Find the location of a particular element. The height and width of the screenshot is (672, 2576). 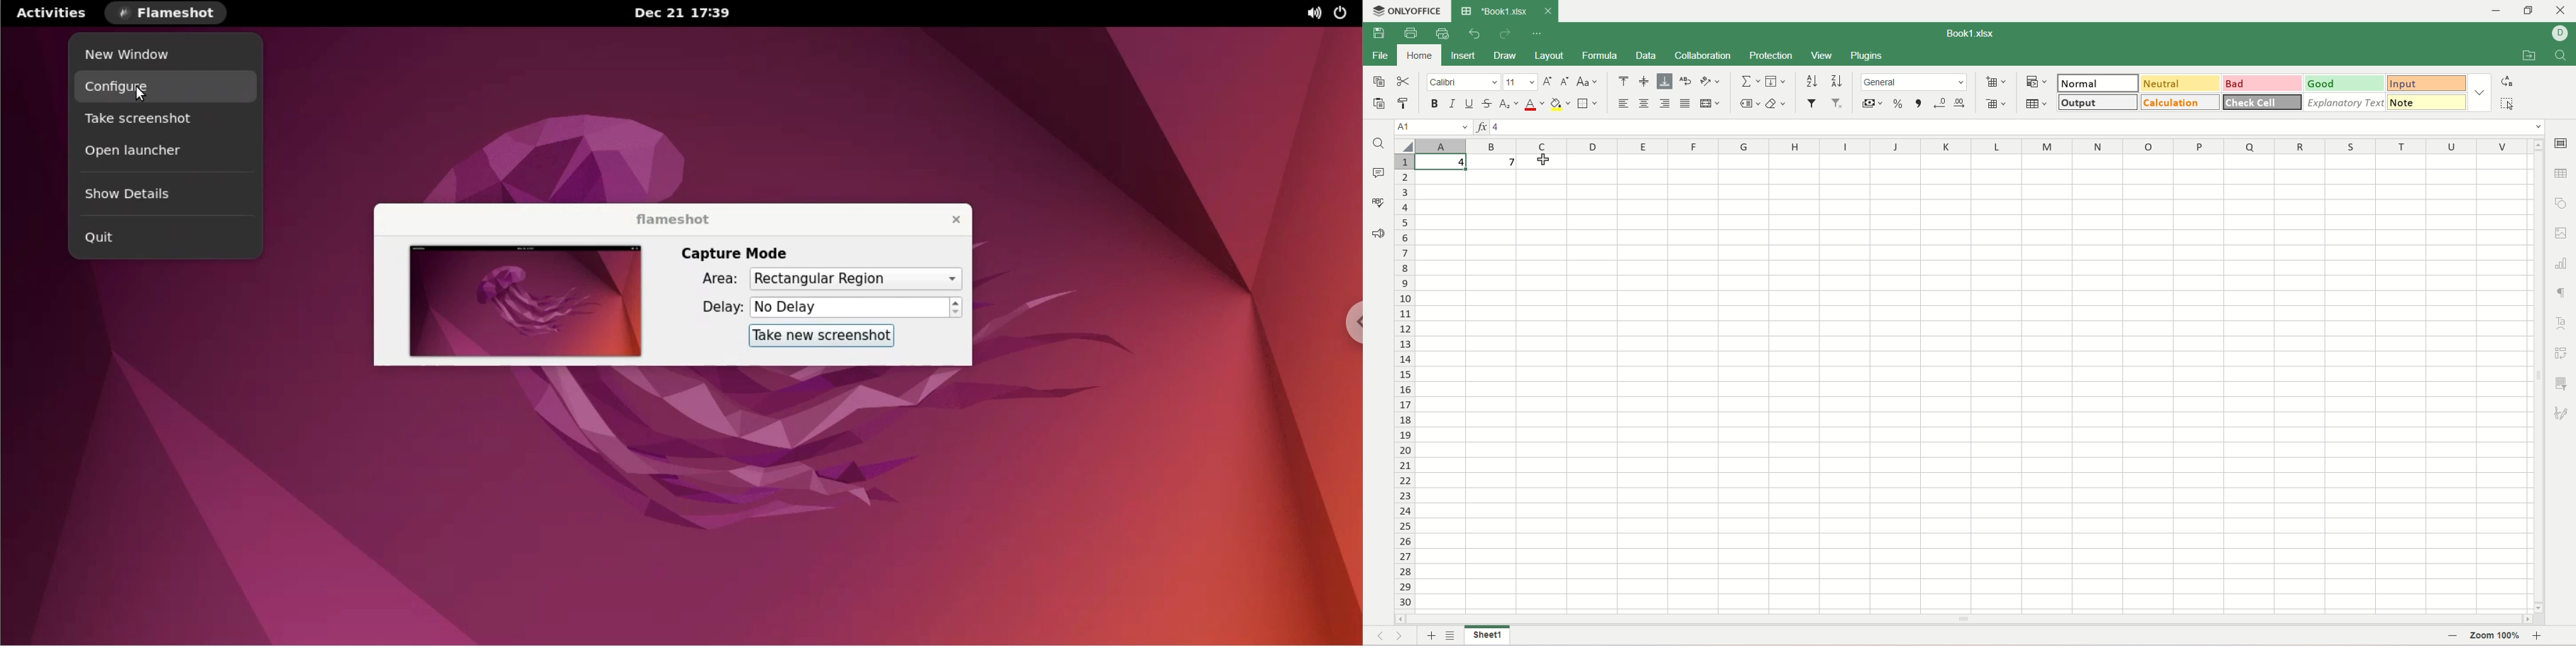

spell check is located at coordinates (1377, 202).